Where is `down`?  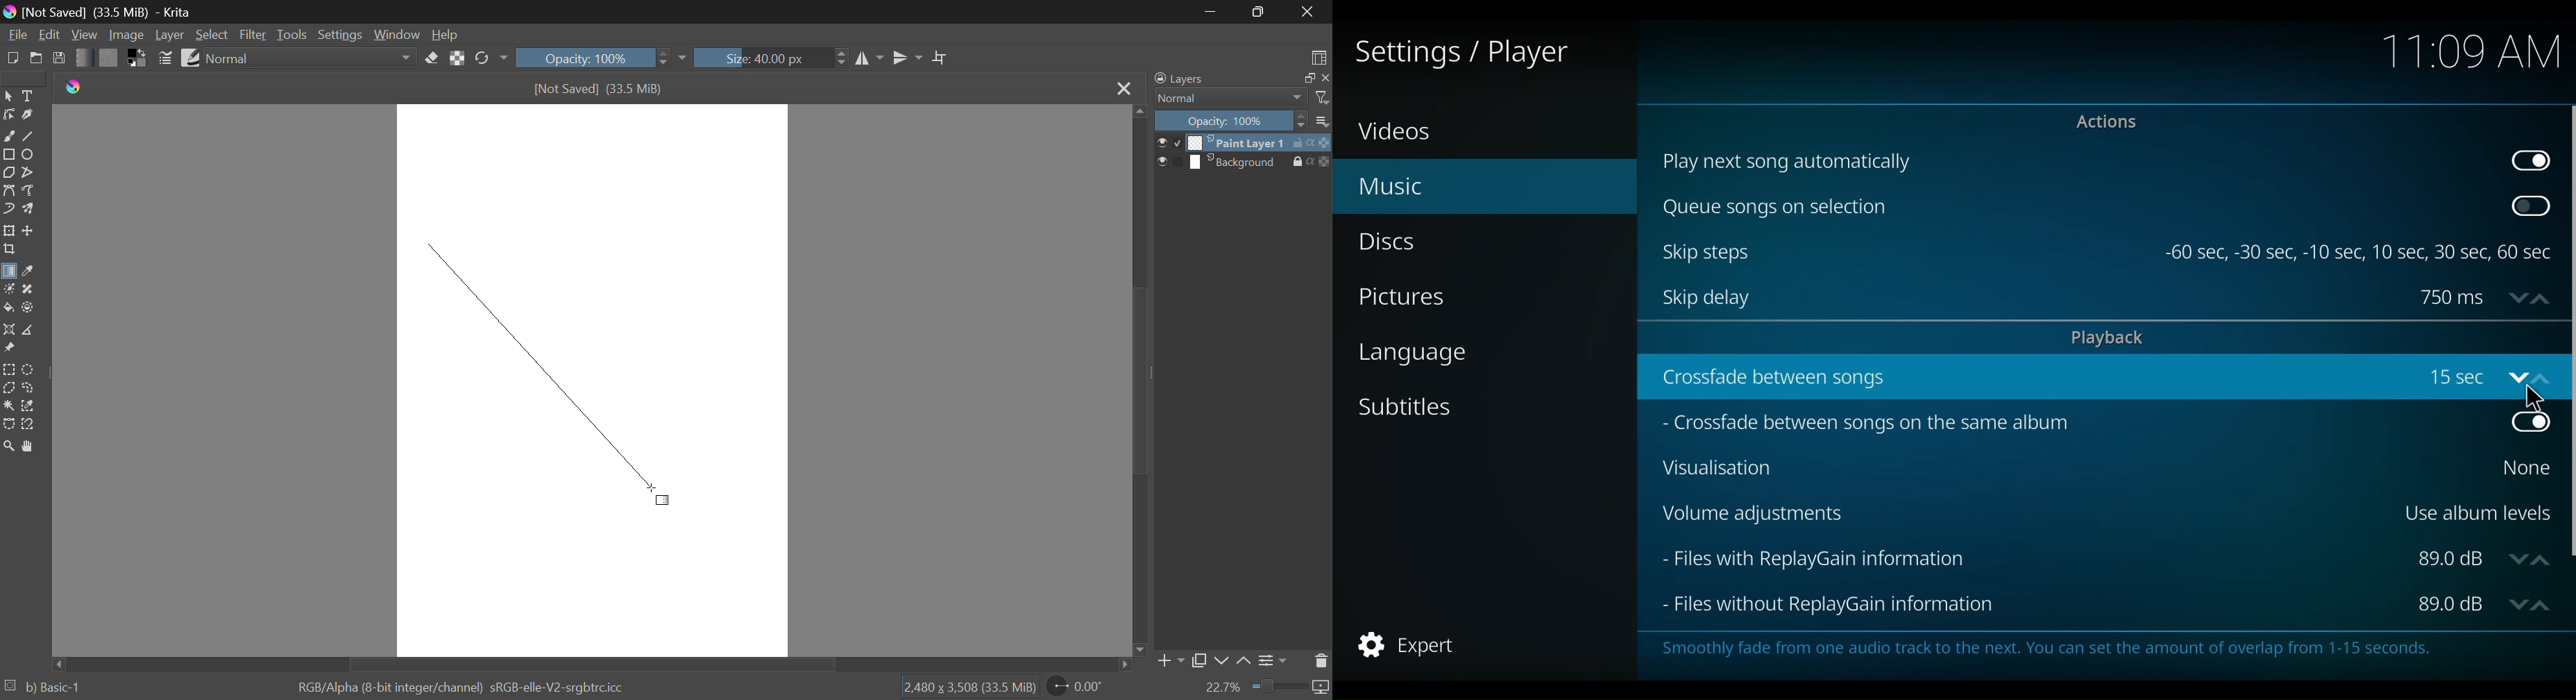 down is located at coordinates (2514, 296).